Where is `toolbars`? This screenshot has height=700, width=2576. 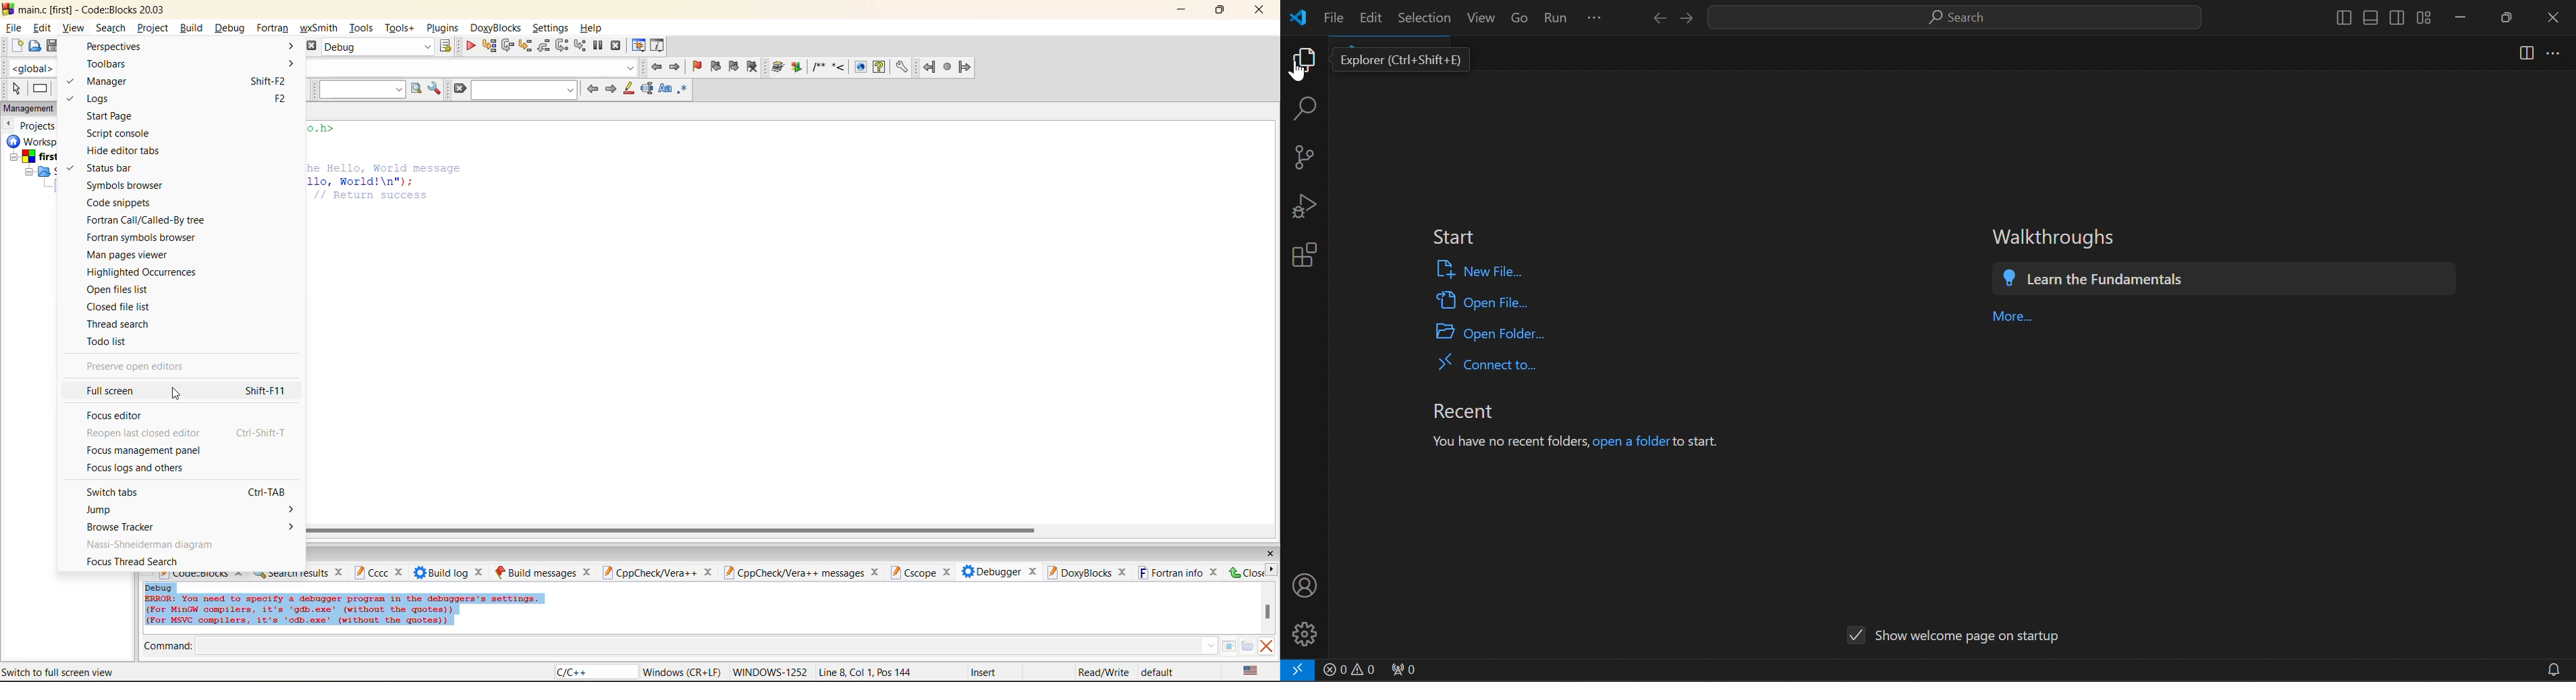
toolbars is located at coordinates (112, 64).